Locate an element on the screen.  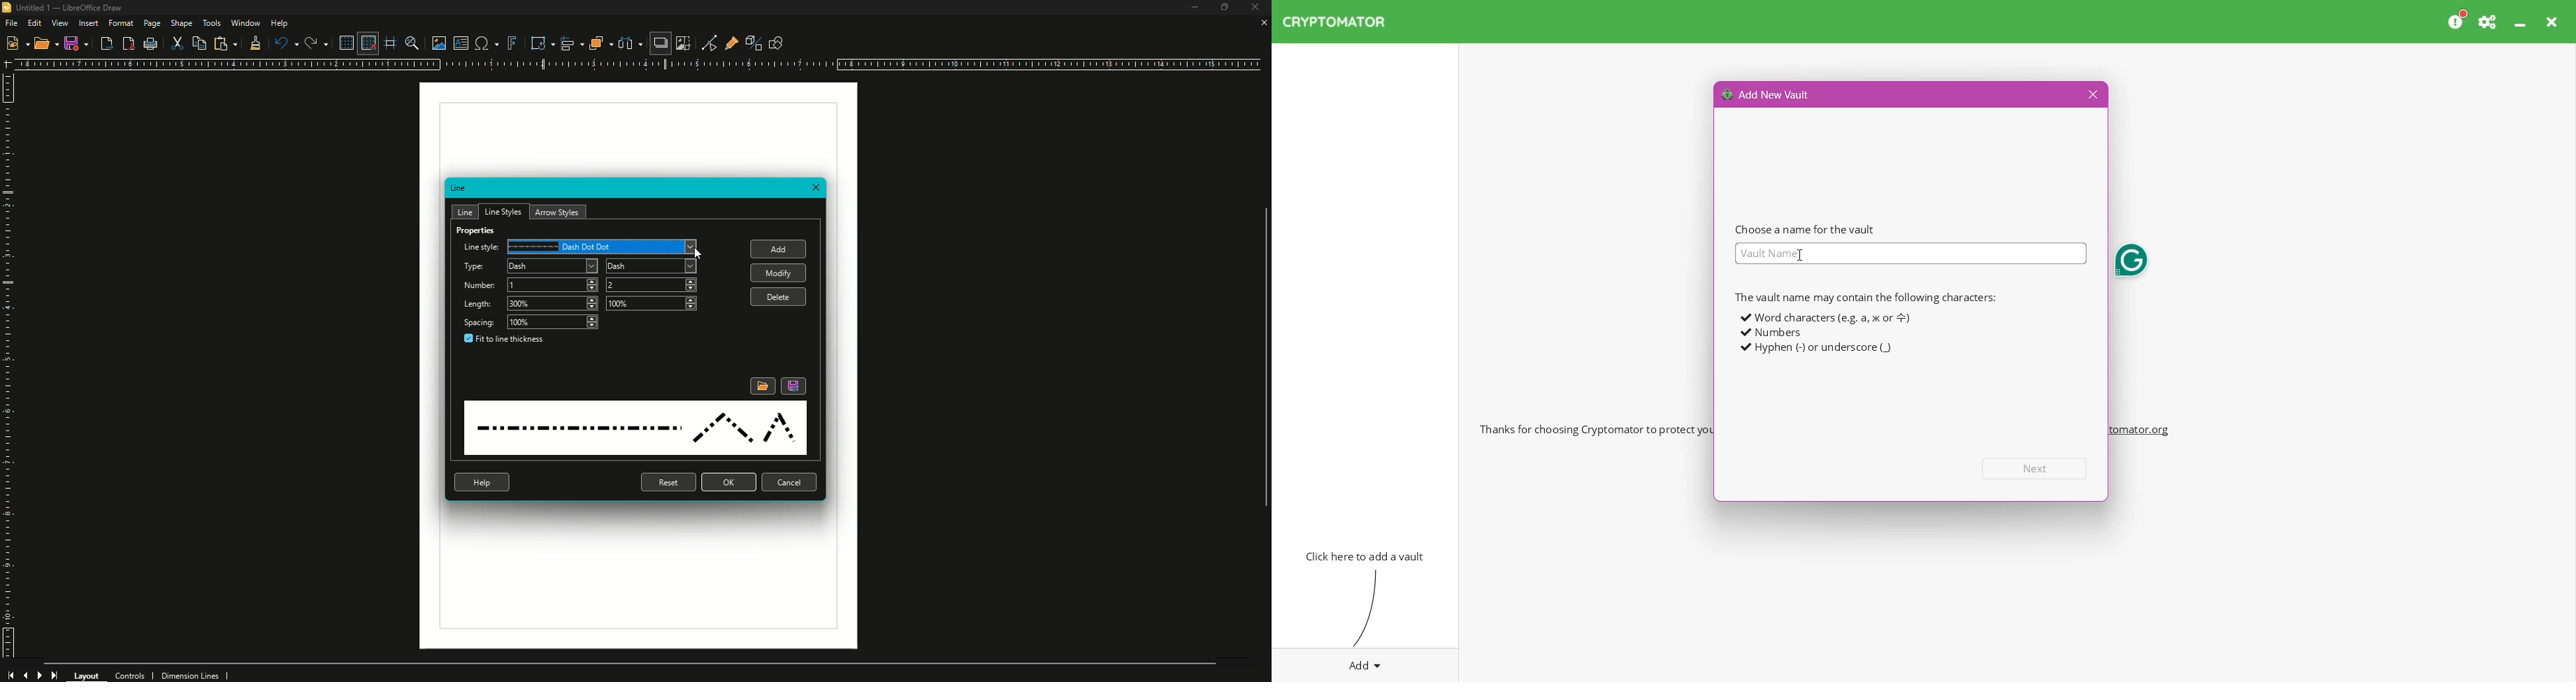
Add is located at coordinates (782, 250).